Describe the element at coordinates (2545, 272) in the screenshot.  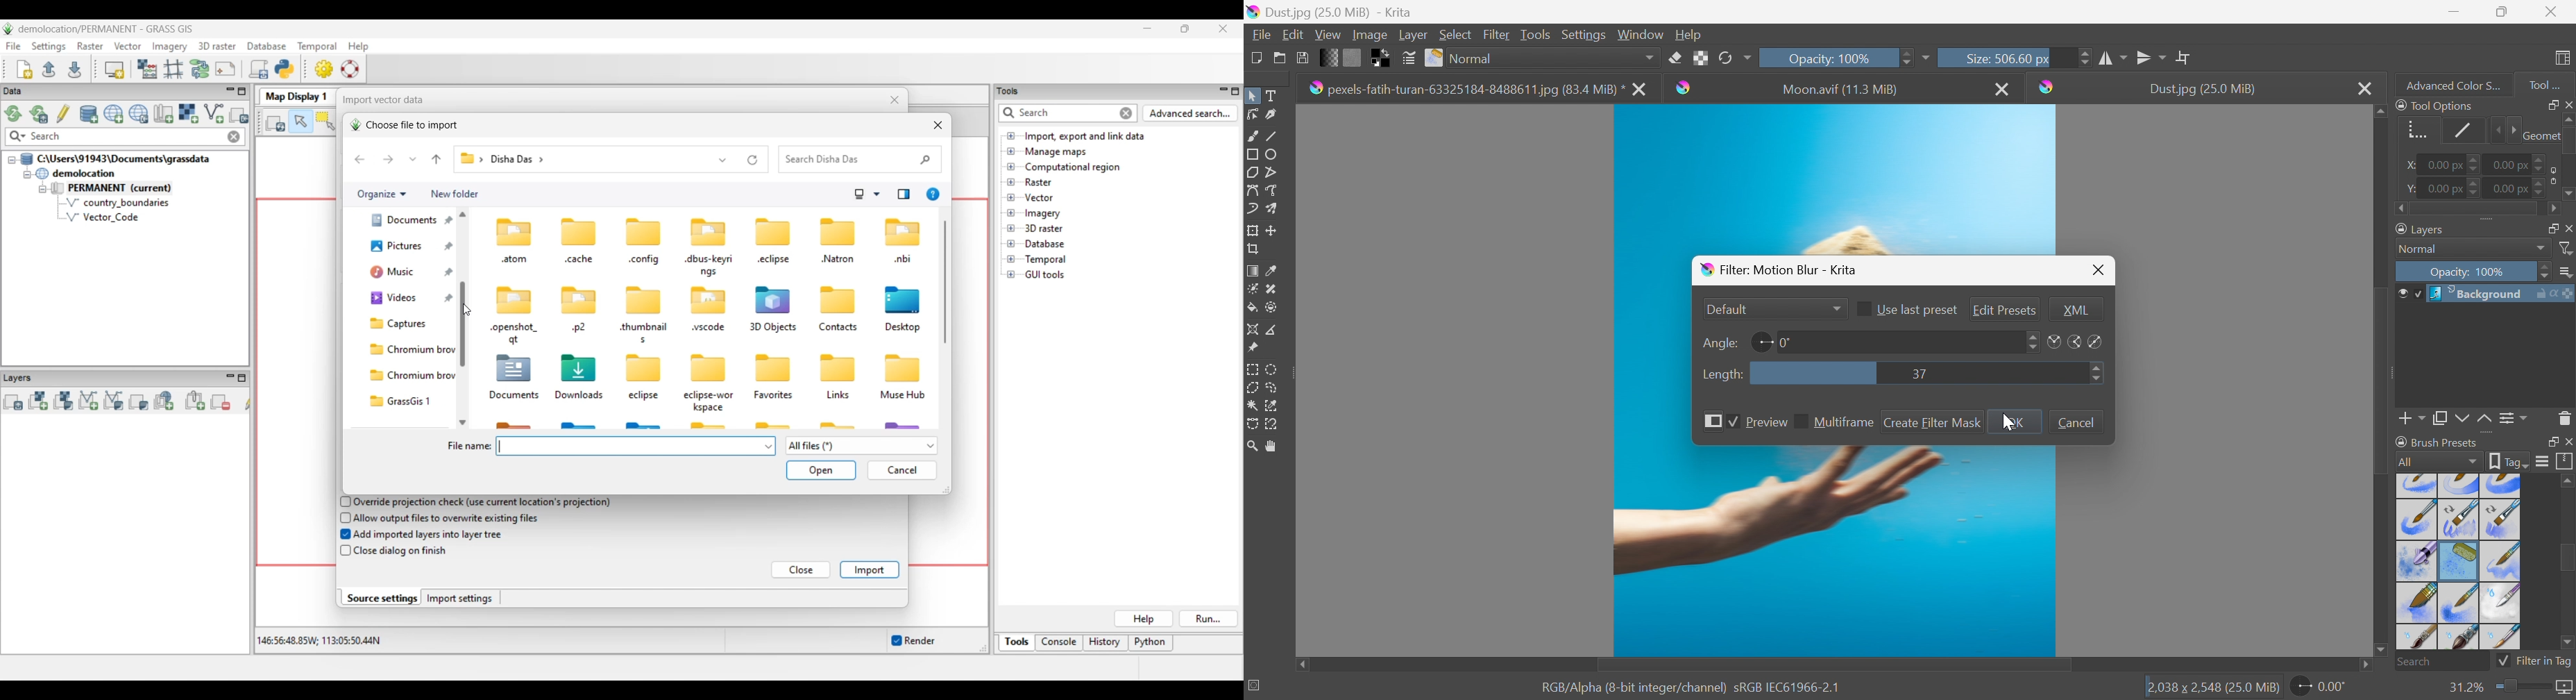
I see `Slider` at that location.